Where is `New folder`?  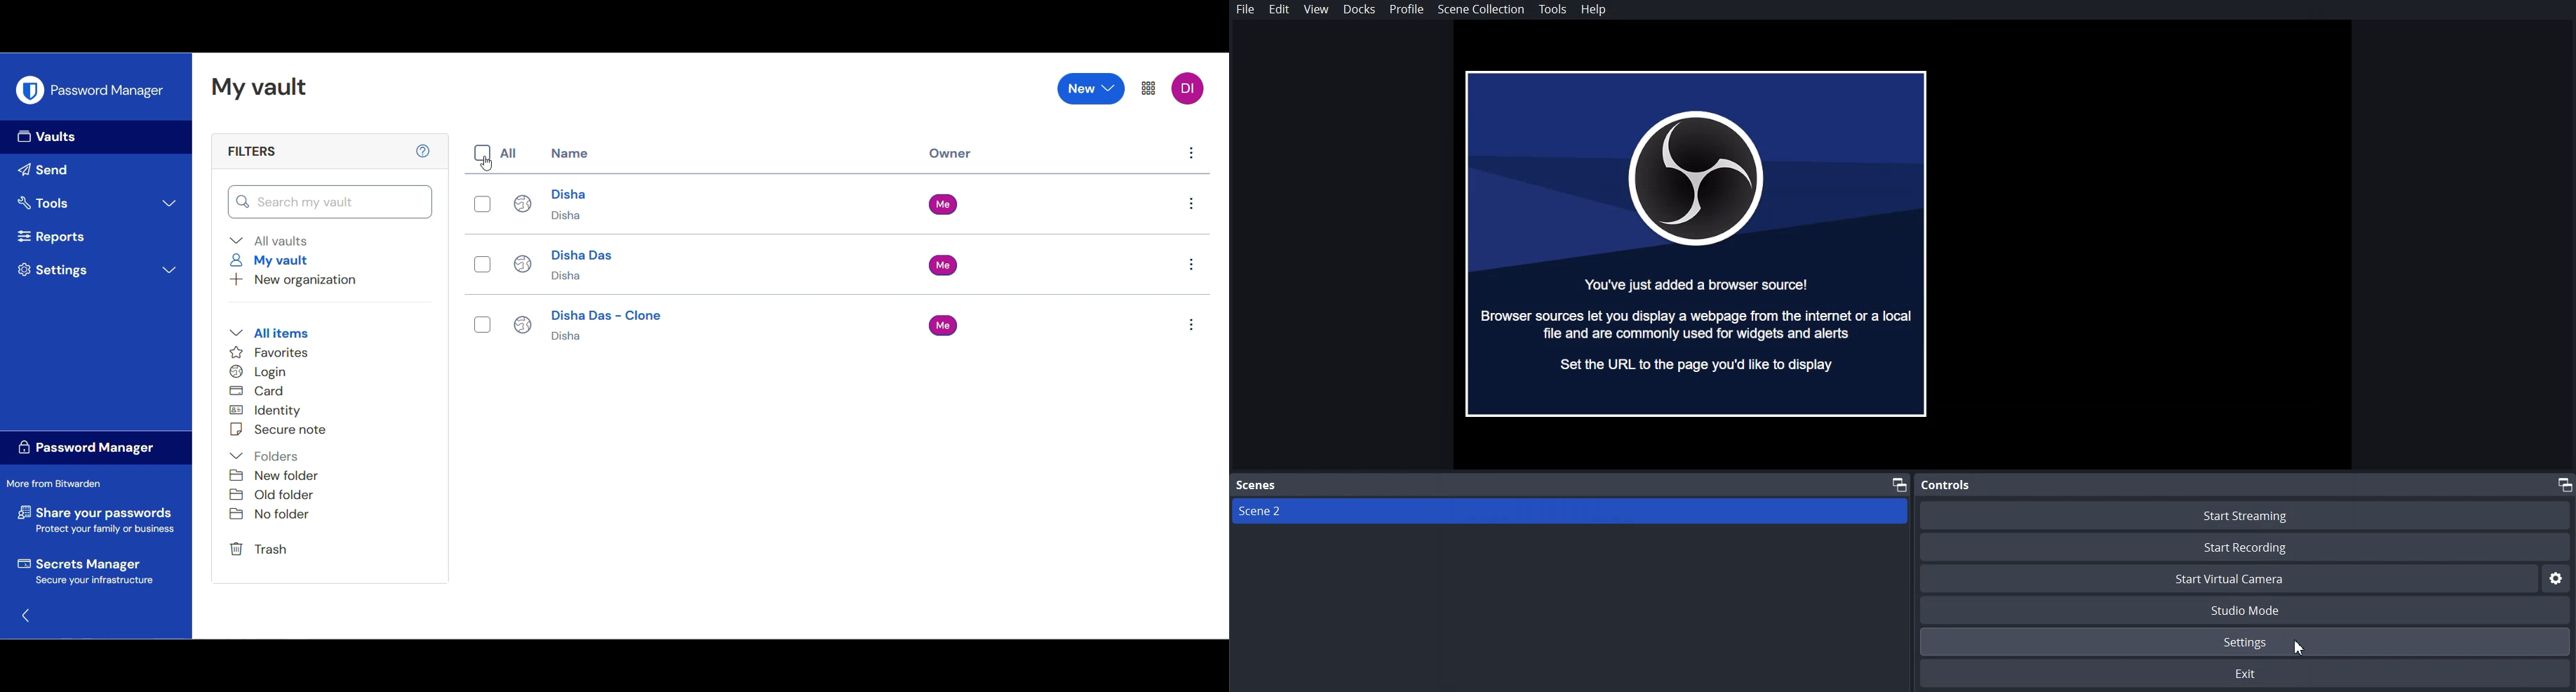
New folder is located at coordinates (274, 475).